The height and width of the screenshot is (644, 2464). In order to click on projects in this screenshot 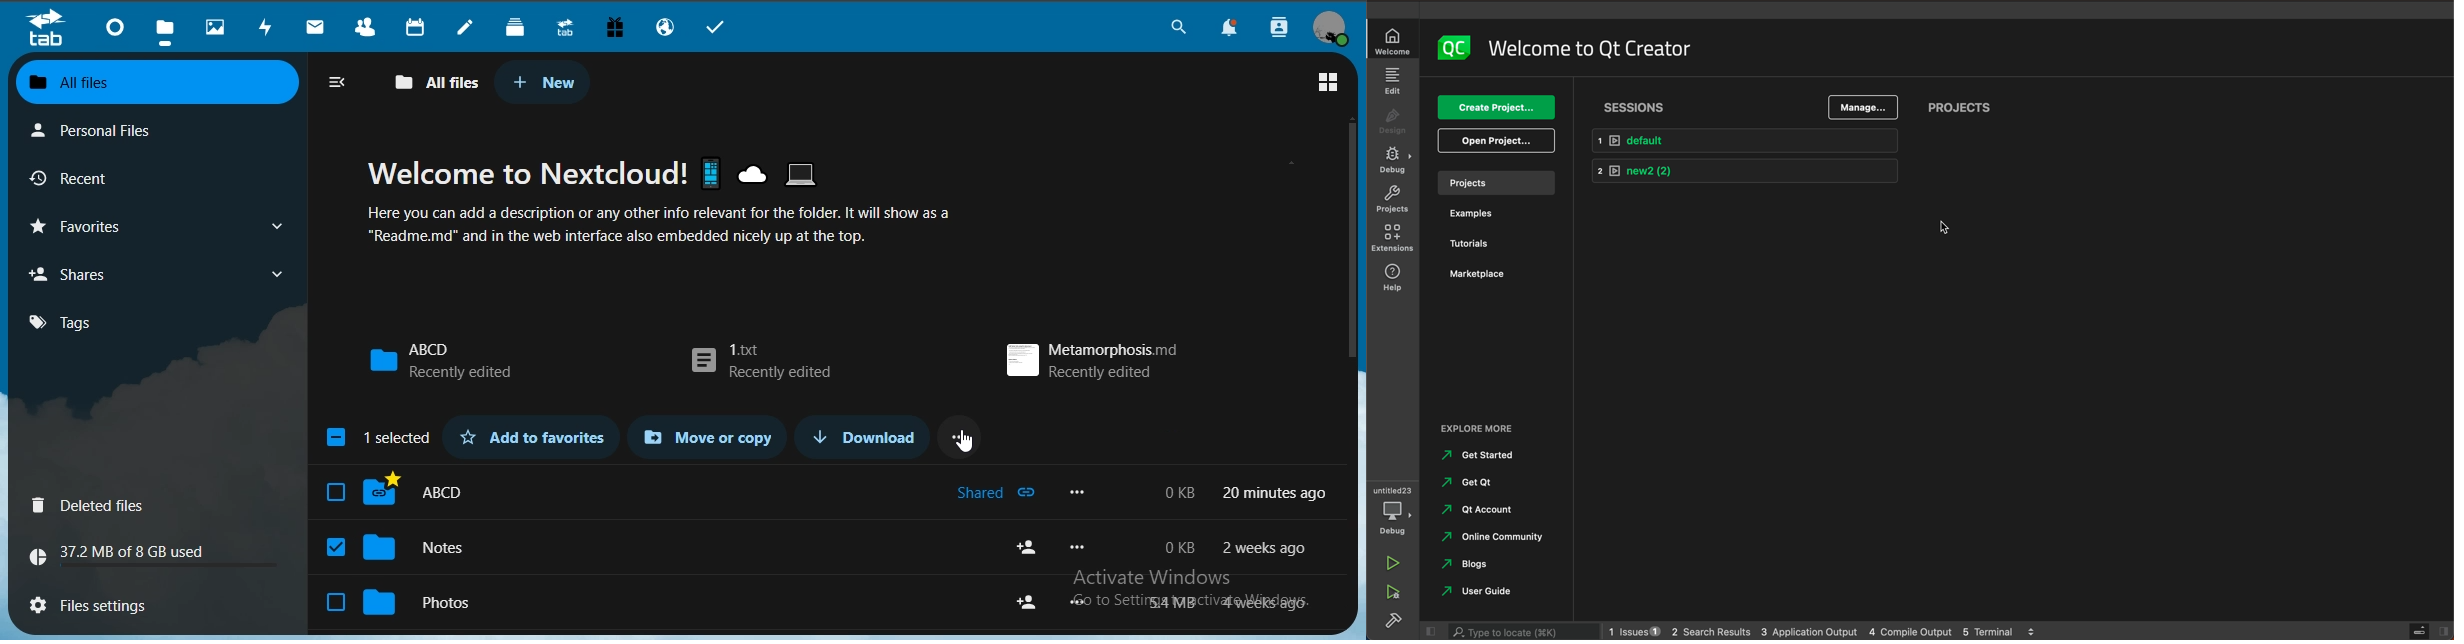, I will do `click(1961, 109)`.